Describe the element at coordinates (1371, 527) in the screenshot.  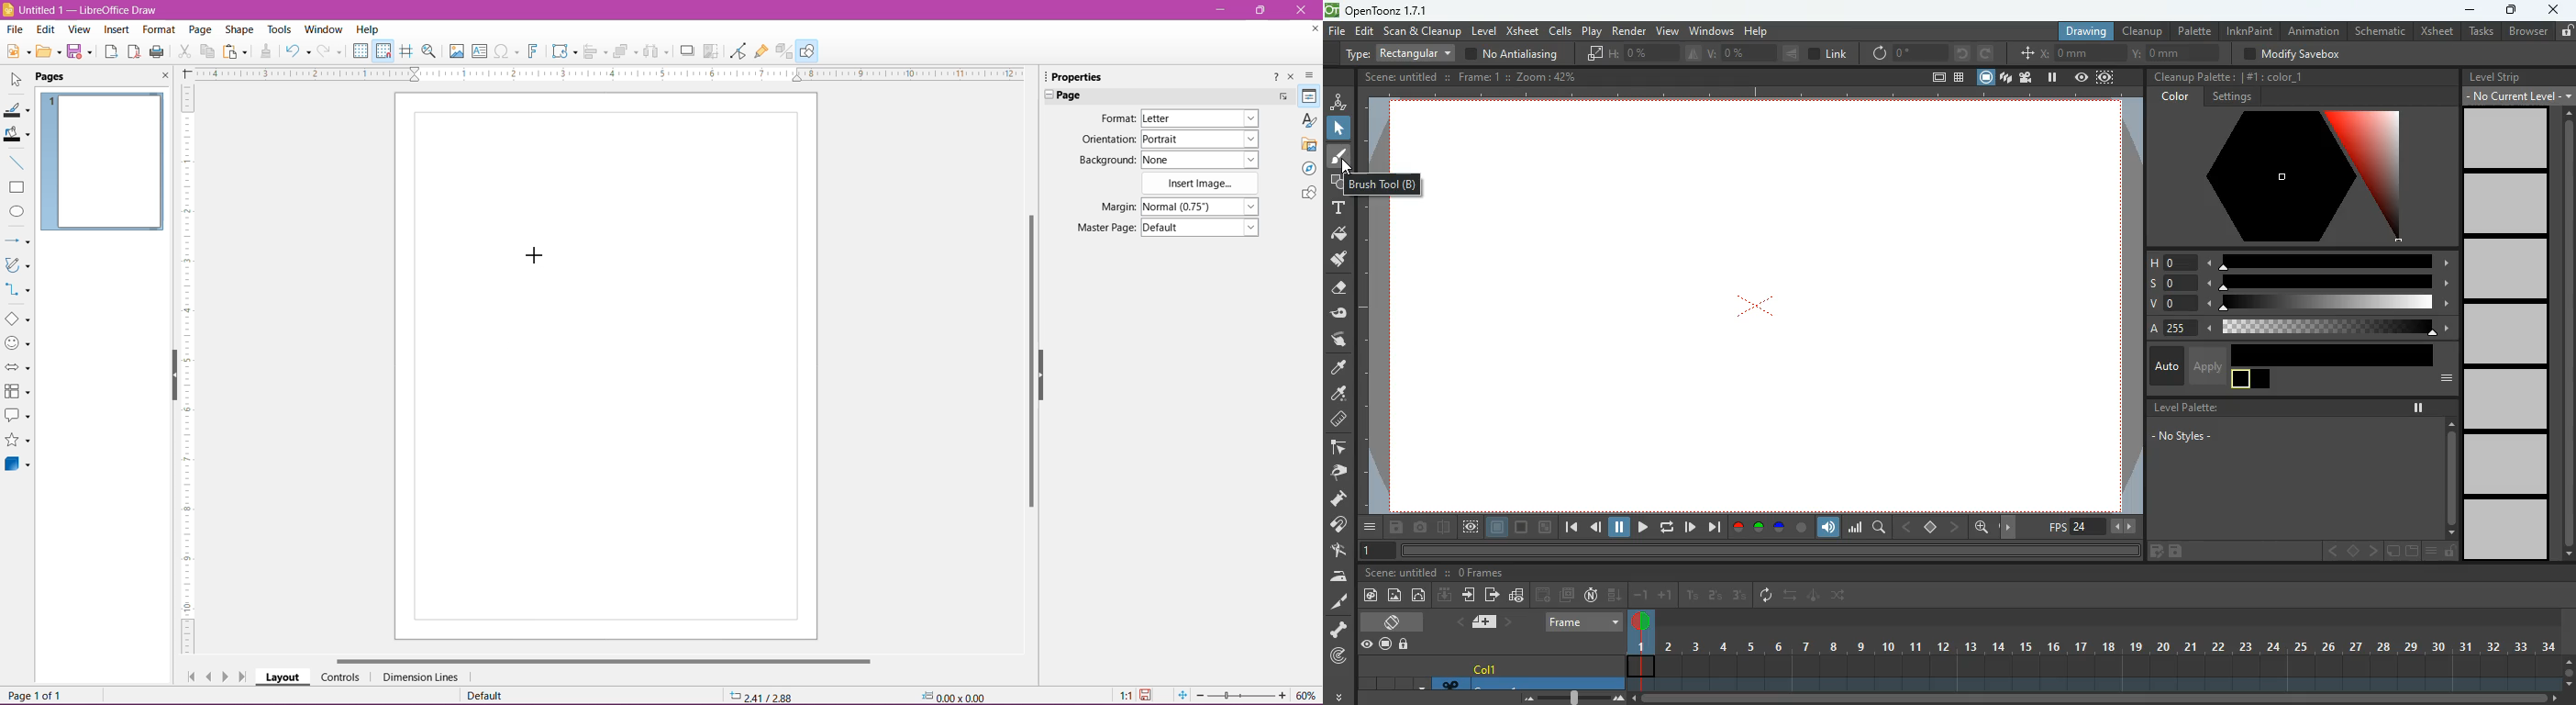
I see `menu` at that location.